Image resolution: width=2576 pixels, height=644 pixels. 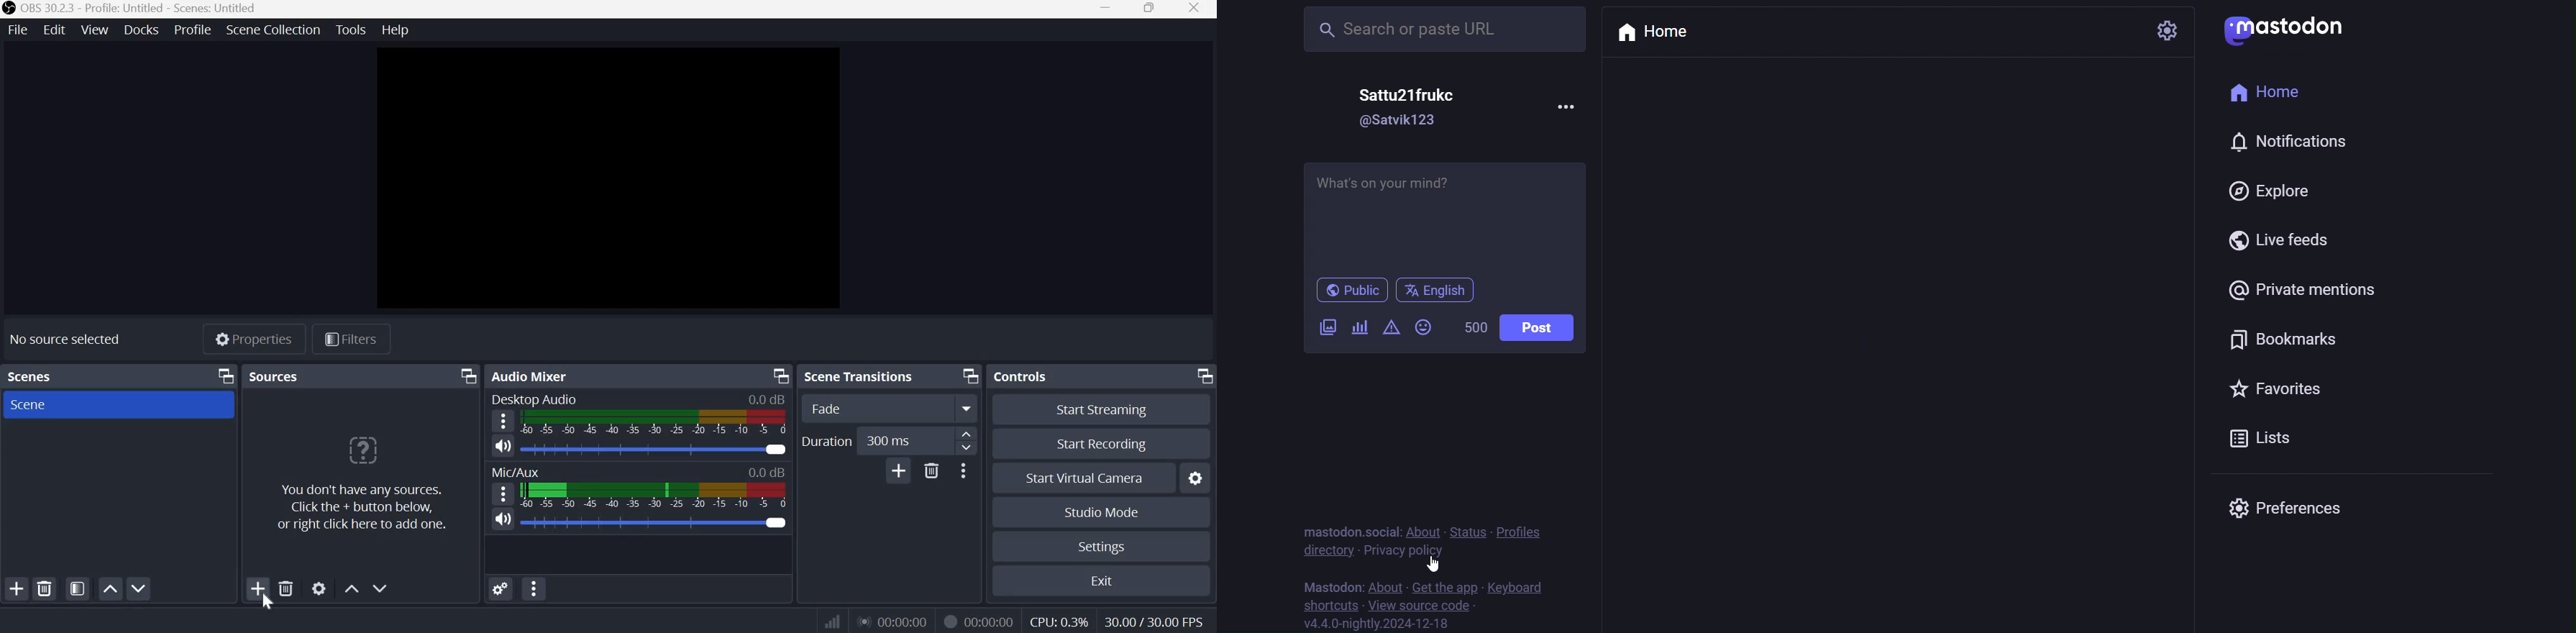 What do you see at coordinates (1437, 563) in the screenshot?
I see `cursor` at bounding box center [1437, 563].